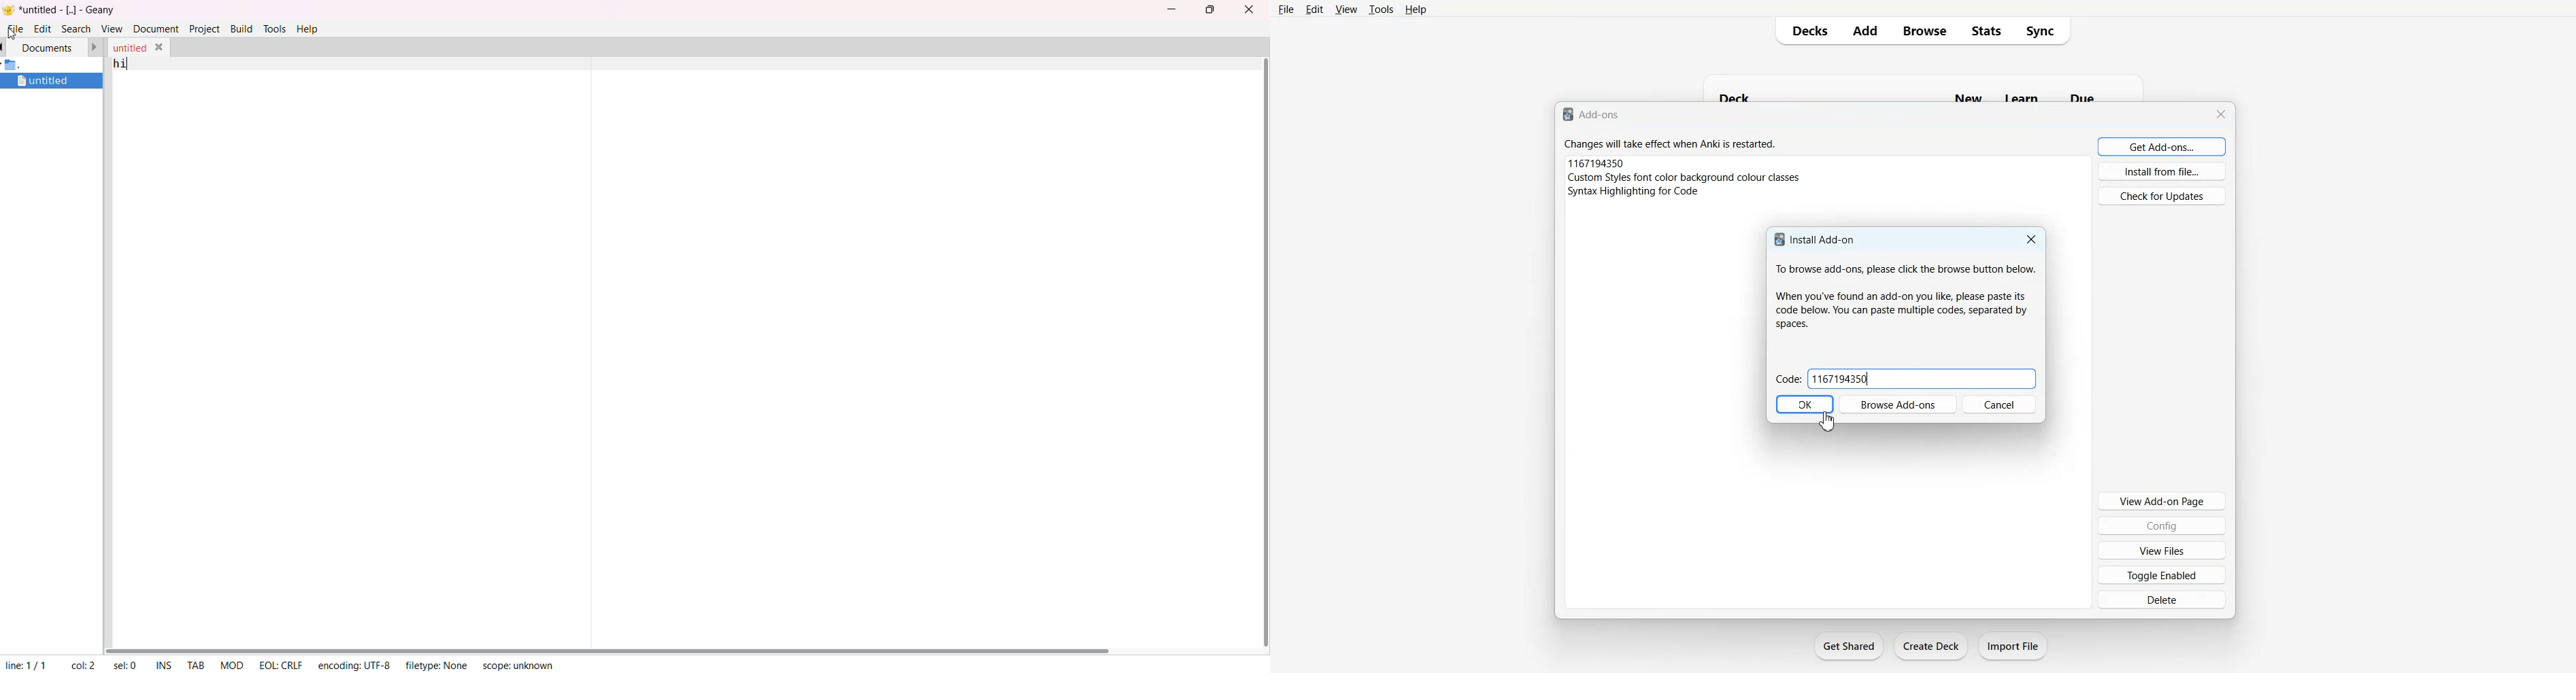 The image size is (2576, 700). I want to click on Config, so click(2162, 525).